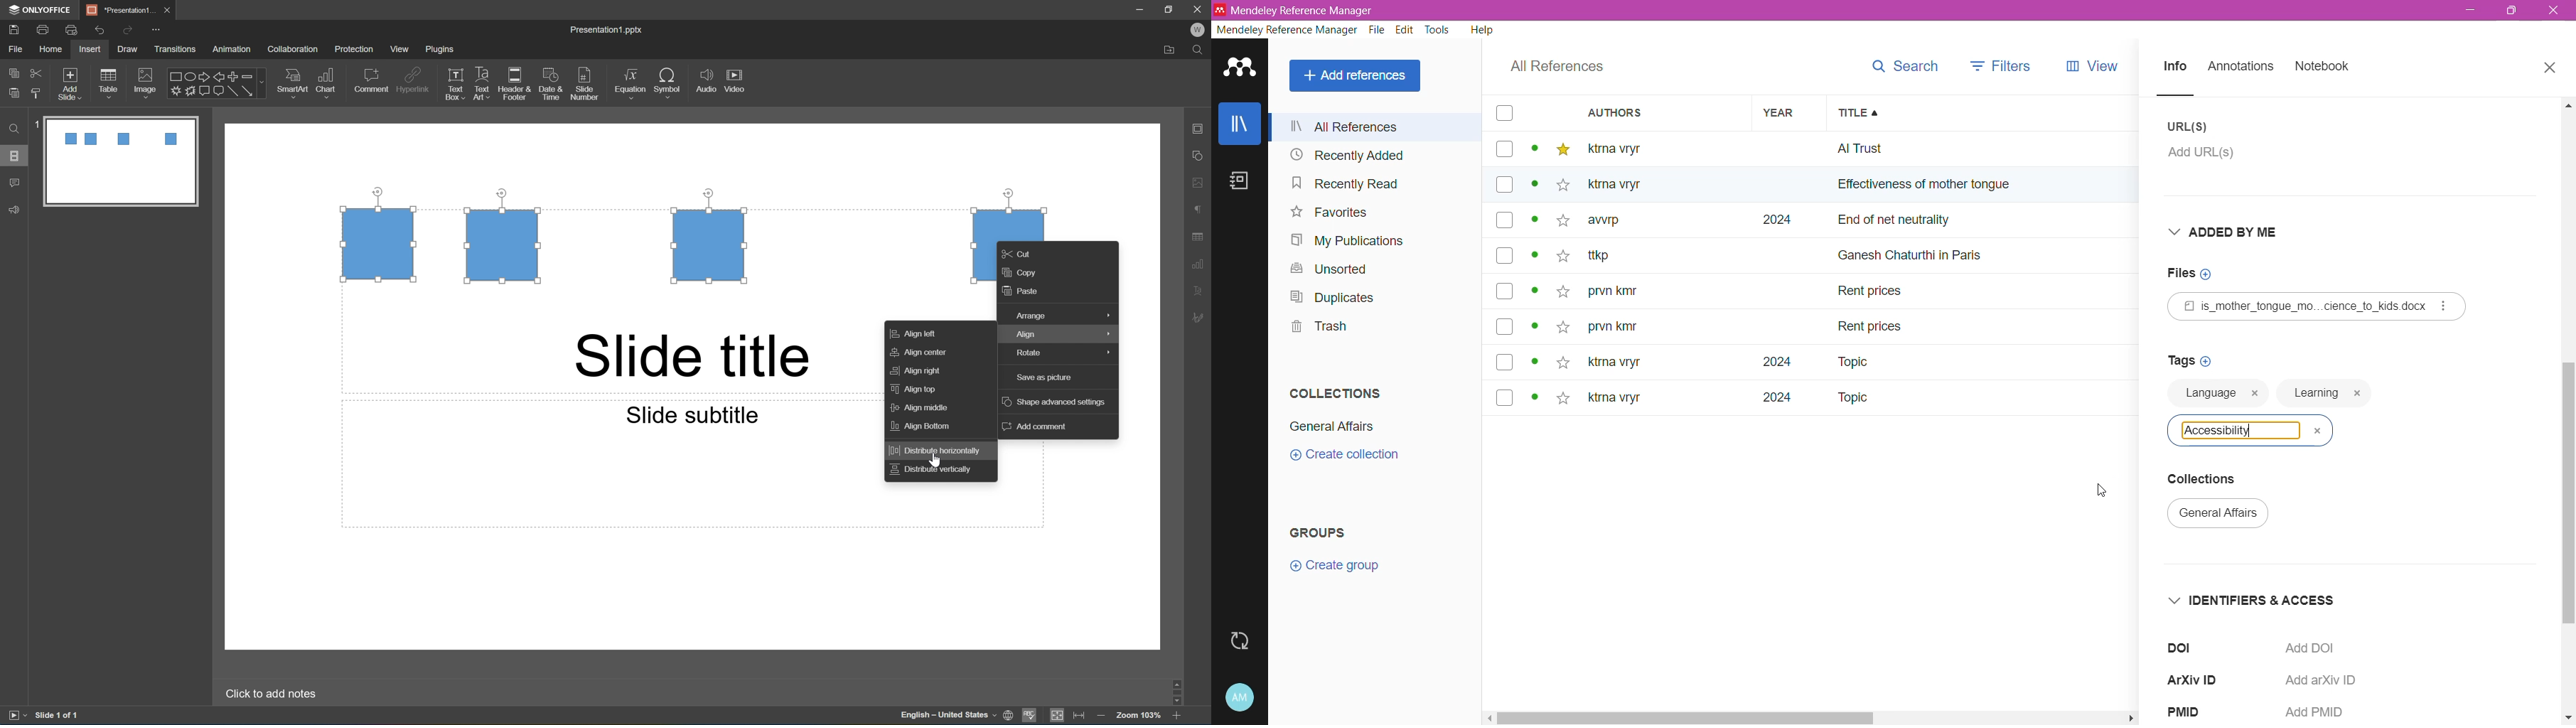 The height and width of the screenshot is (728, 2576). What do you see at coordinates (1332, 426) in the screenshot?
I see `General Affairs` at bounding box center [1332, 426].